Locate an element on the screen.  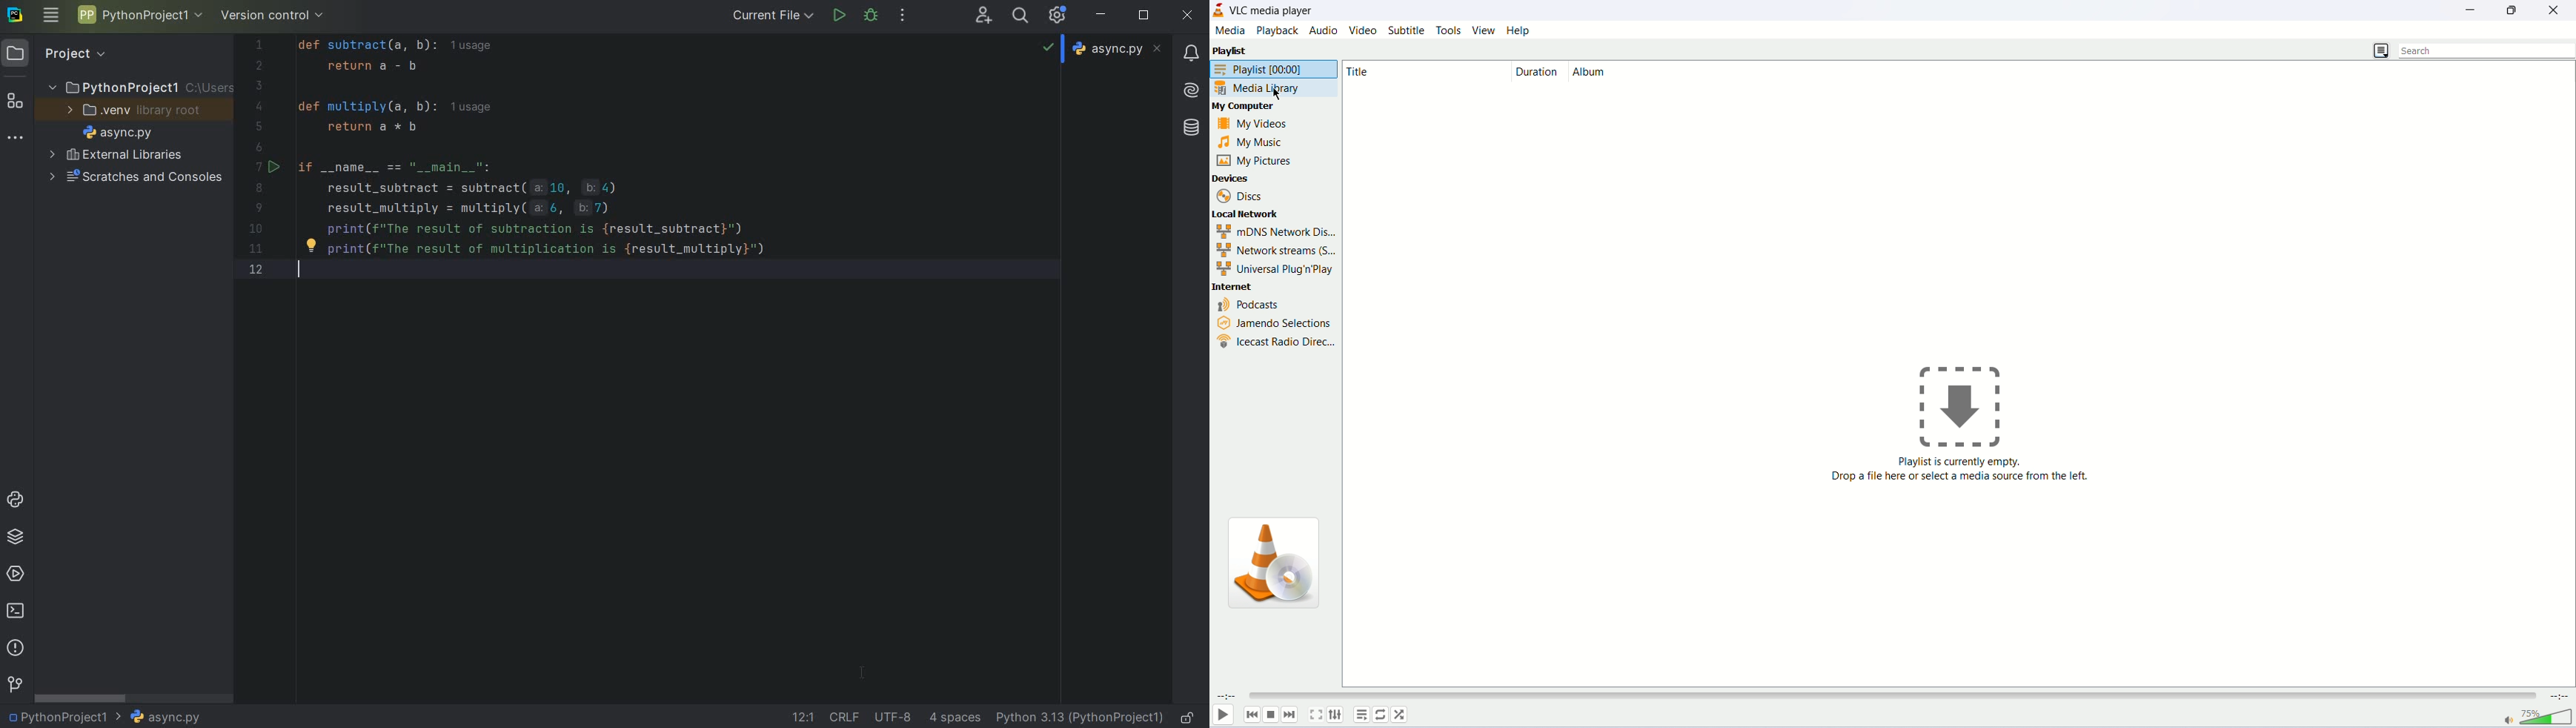
media library is located at coordinates (1274, 89).